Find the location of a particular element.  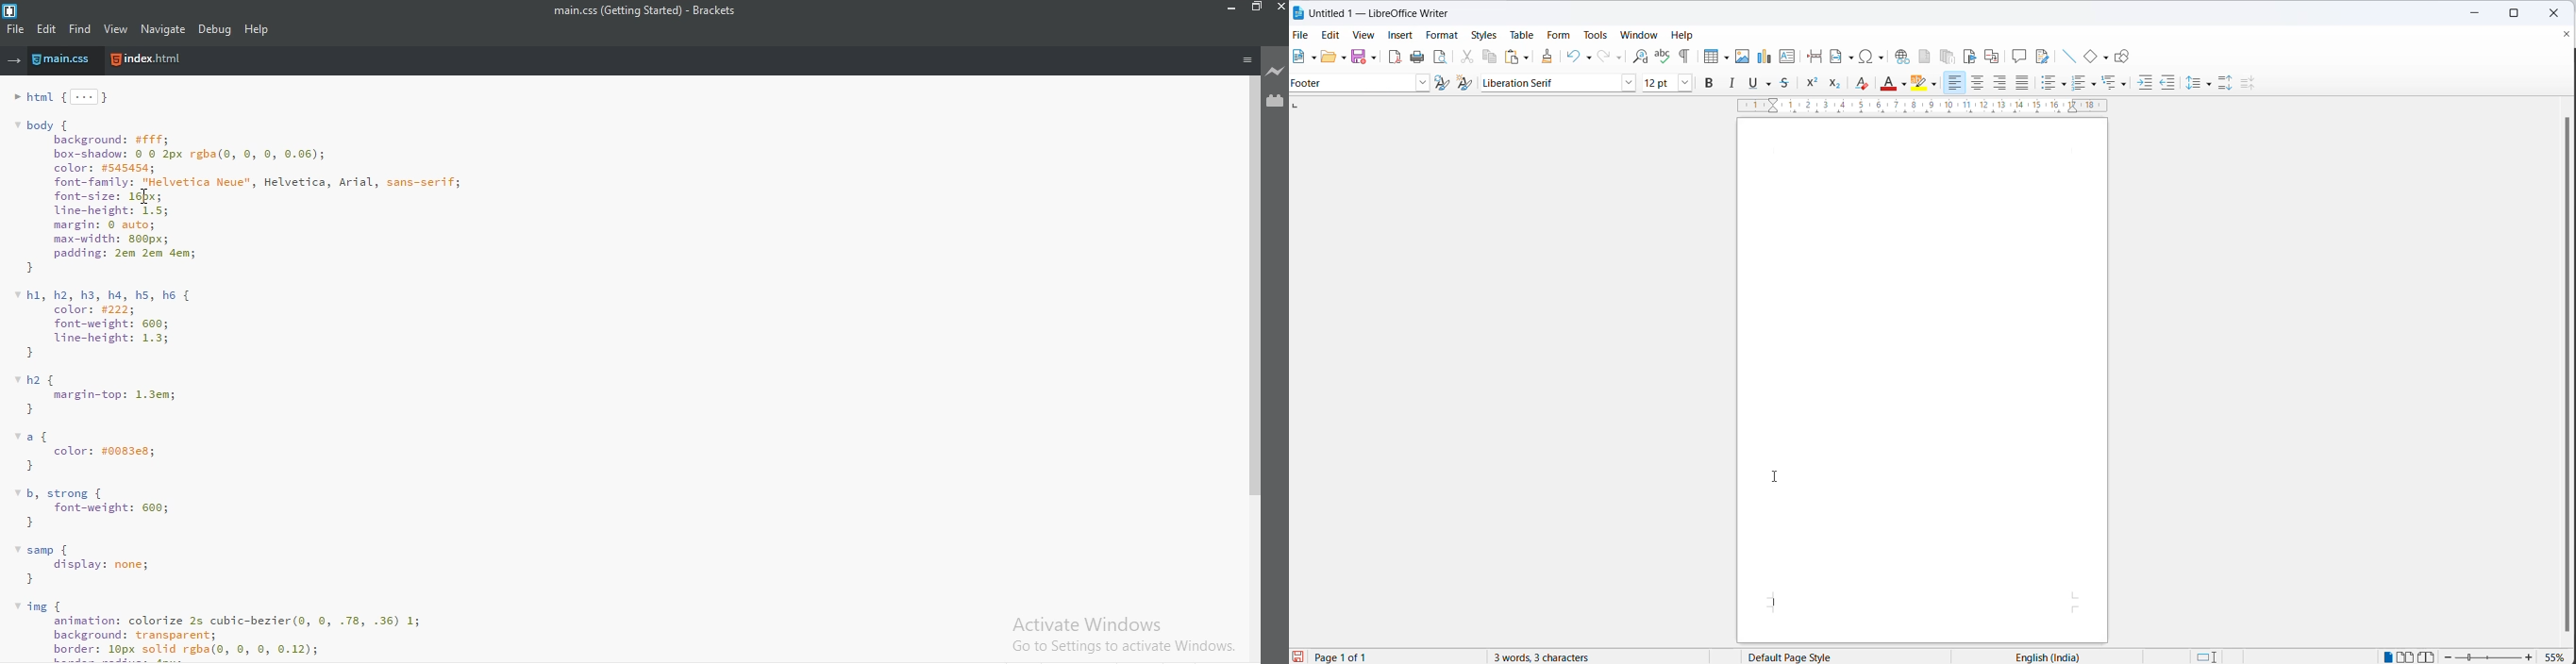

font size is located at coordinates (1659, 83).